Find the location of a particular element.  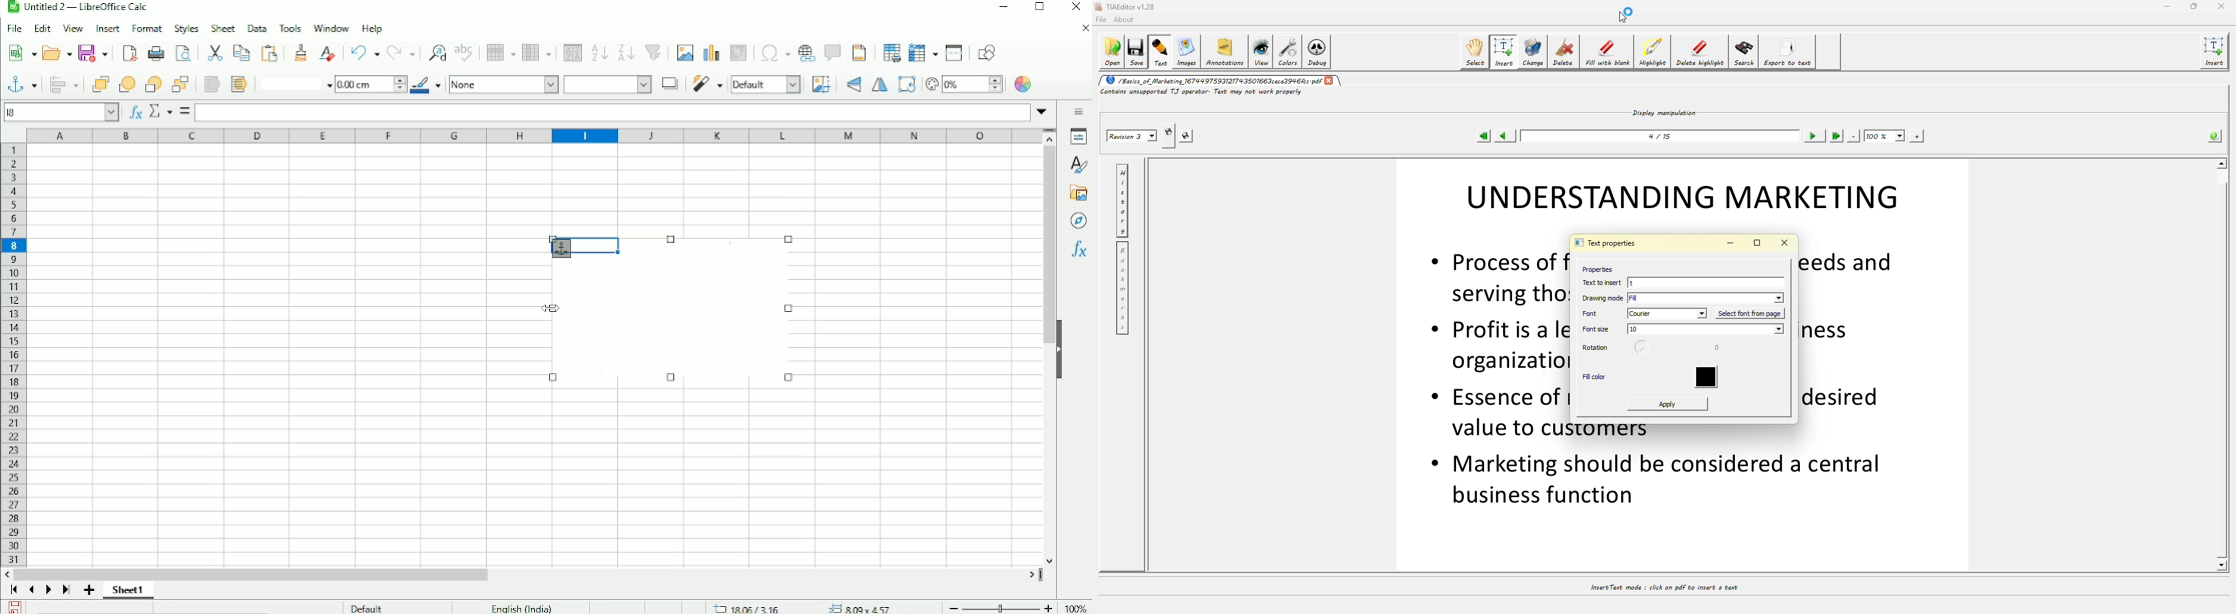

Filter is located at coordinates (707, 84).